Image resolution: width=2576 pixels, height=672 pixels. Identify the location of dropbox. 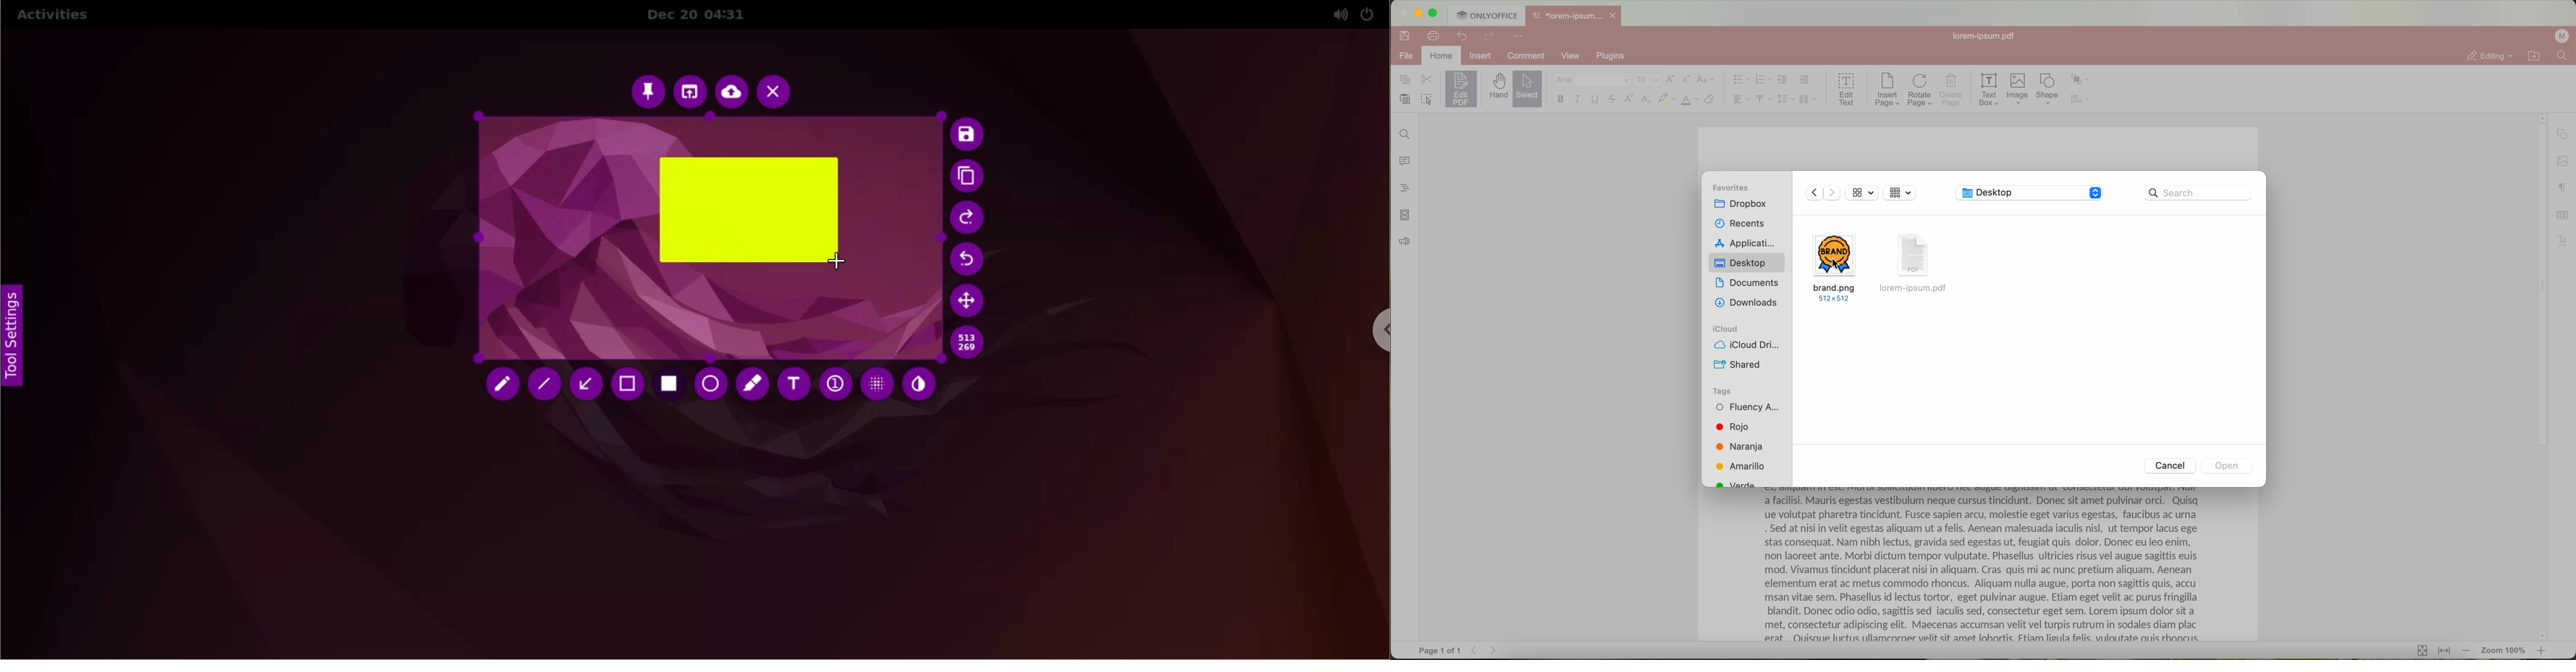
(1741, 204).